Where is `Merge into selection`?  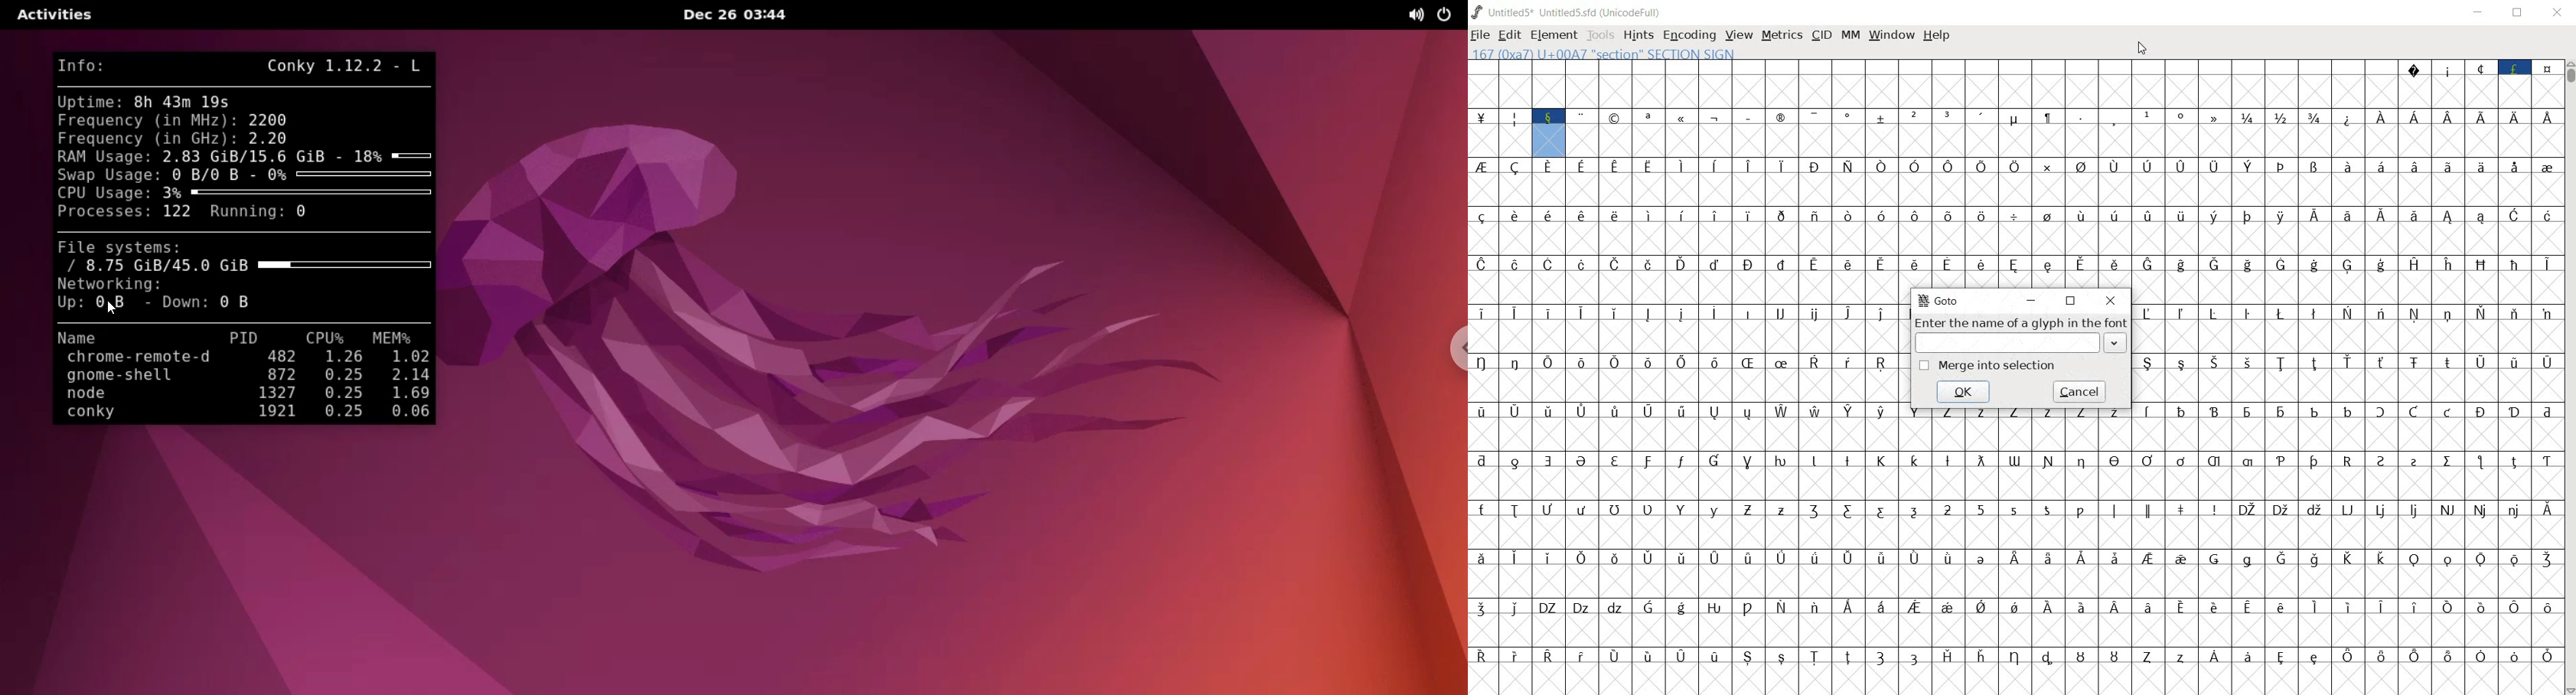 Merge into selection is located at coordinates (1986, 366).